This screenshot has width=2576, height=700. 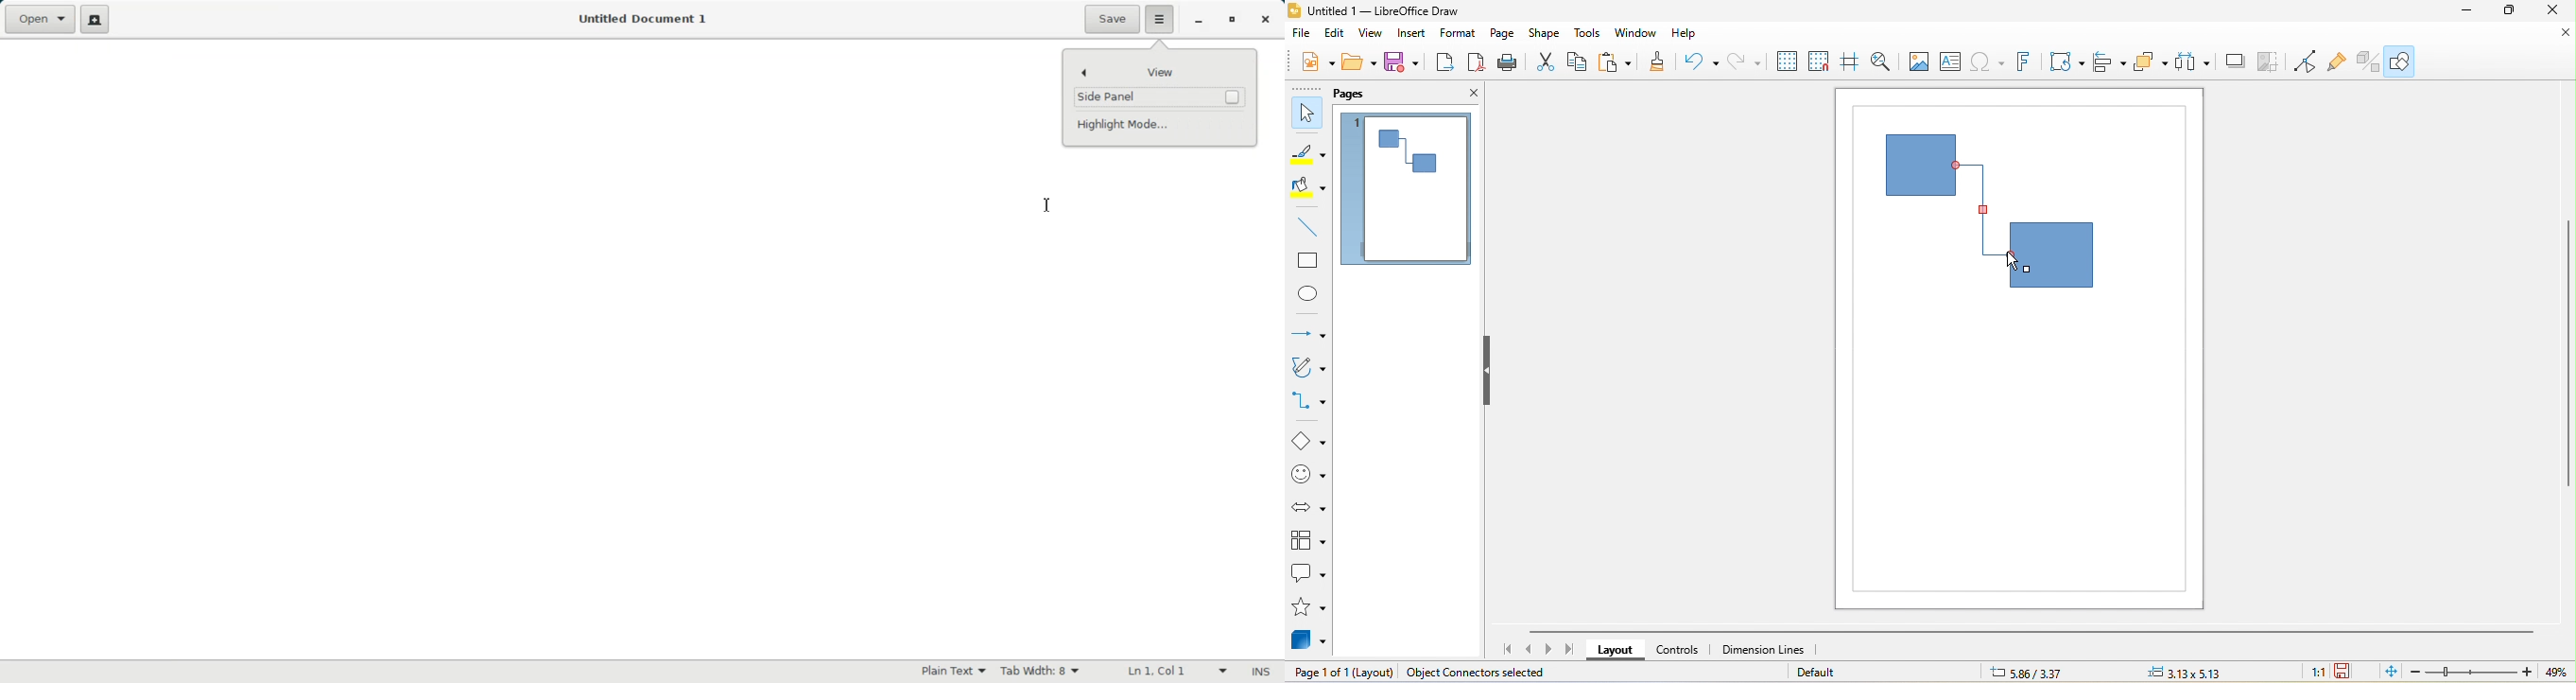 What do you see at coordinates (1308, 153) in the screenshot?
I see `line color` at bounding box center [1308, 153].